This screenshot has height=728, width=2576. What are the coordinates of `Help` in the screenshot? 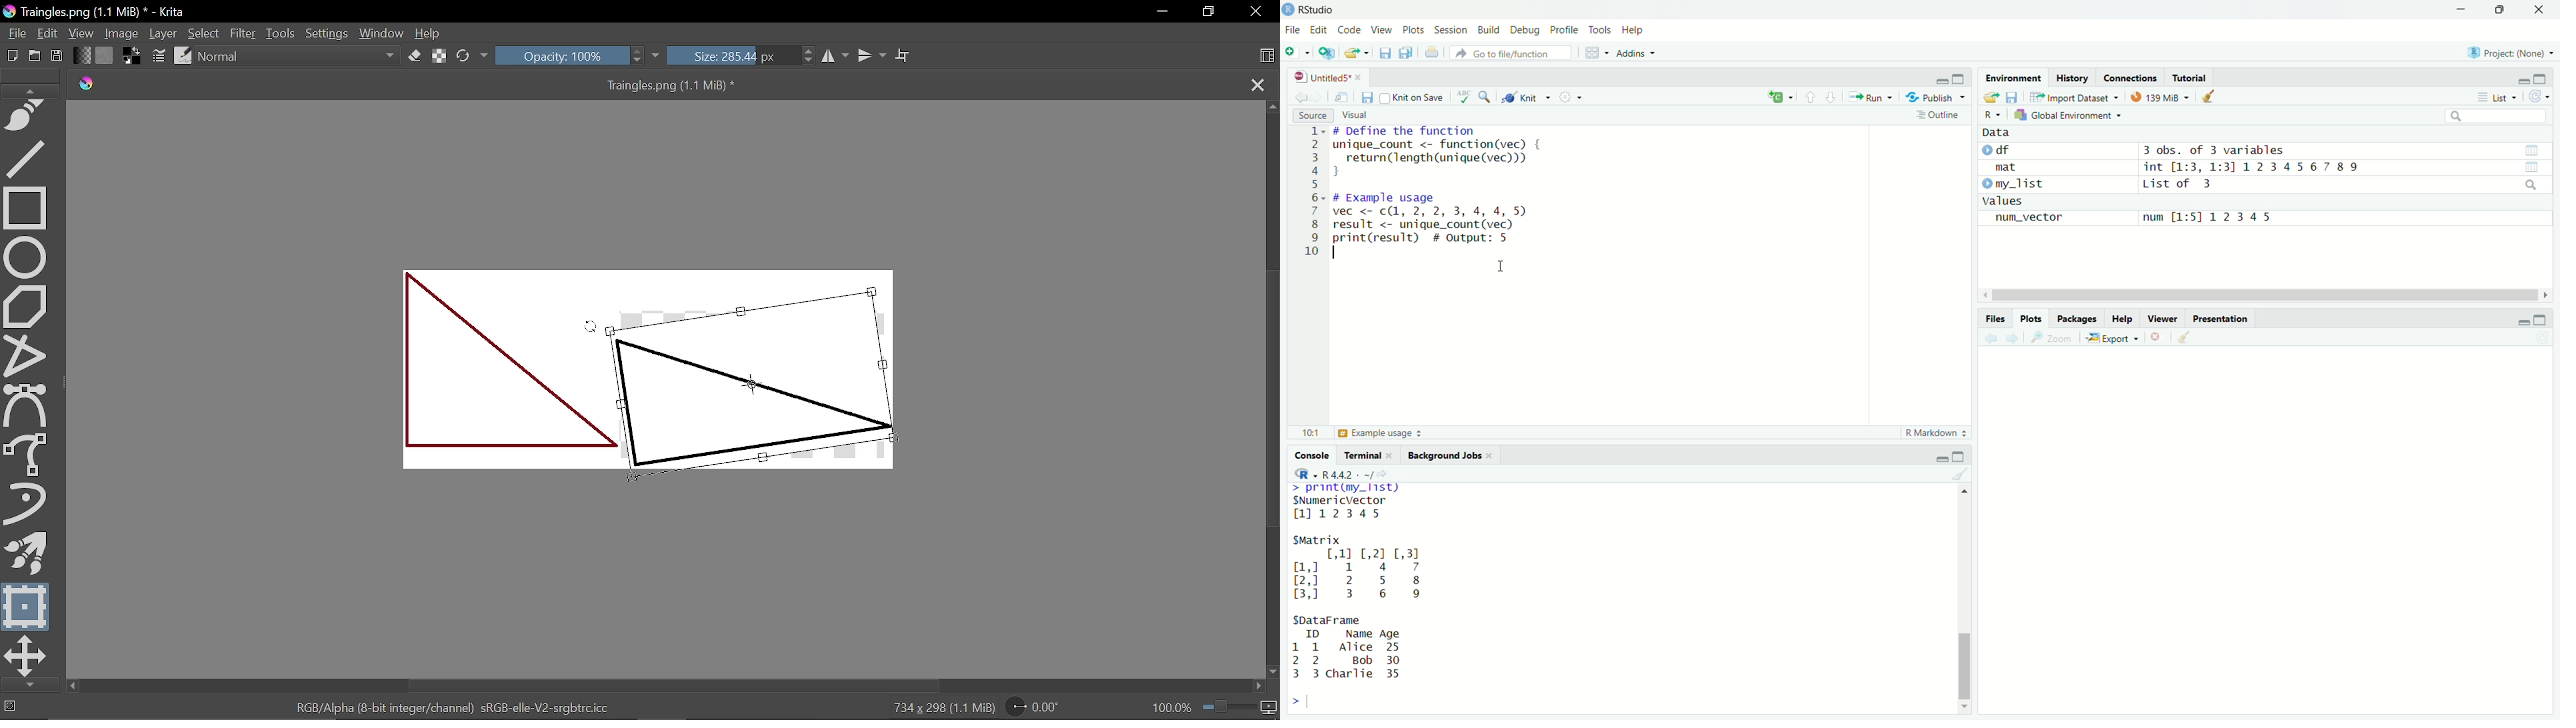 It's located at (1635, 31).